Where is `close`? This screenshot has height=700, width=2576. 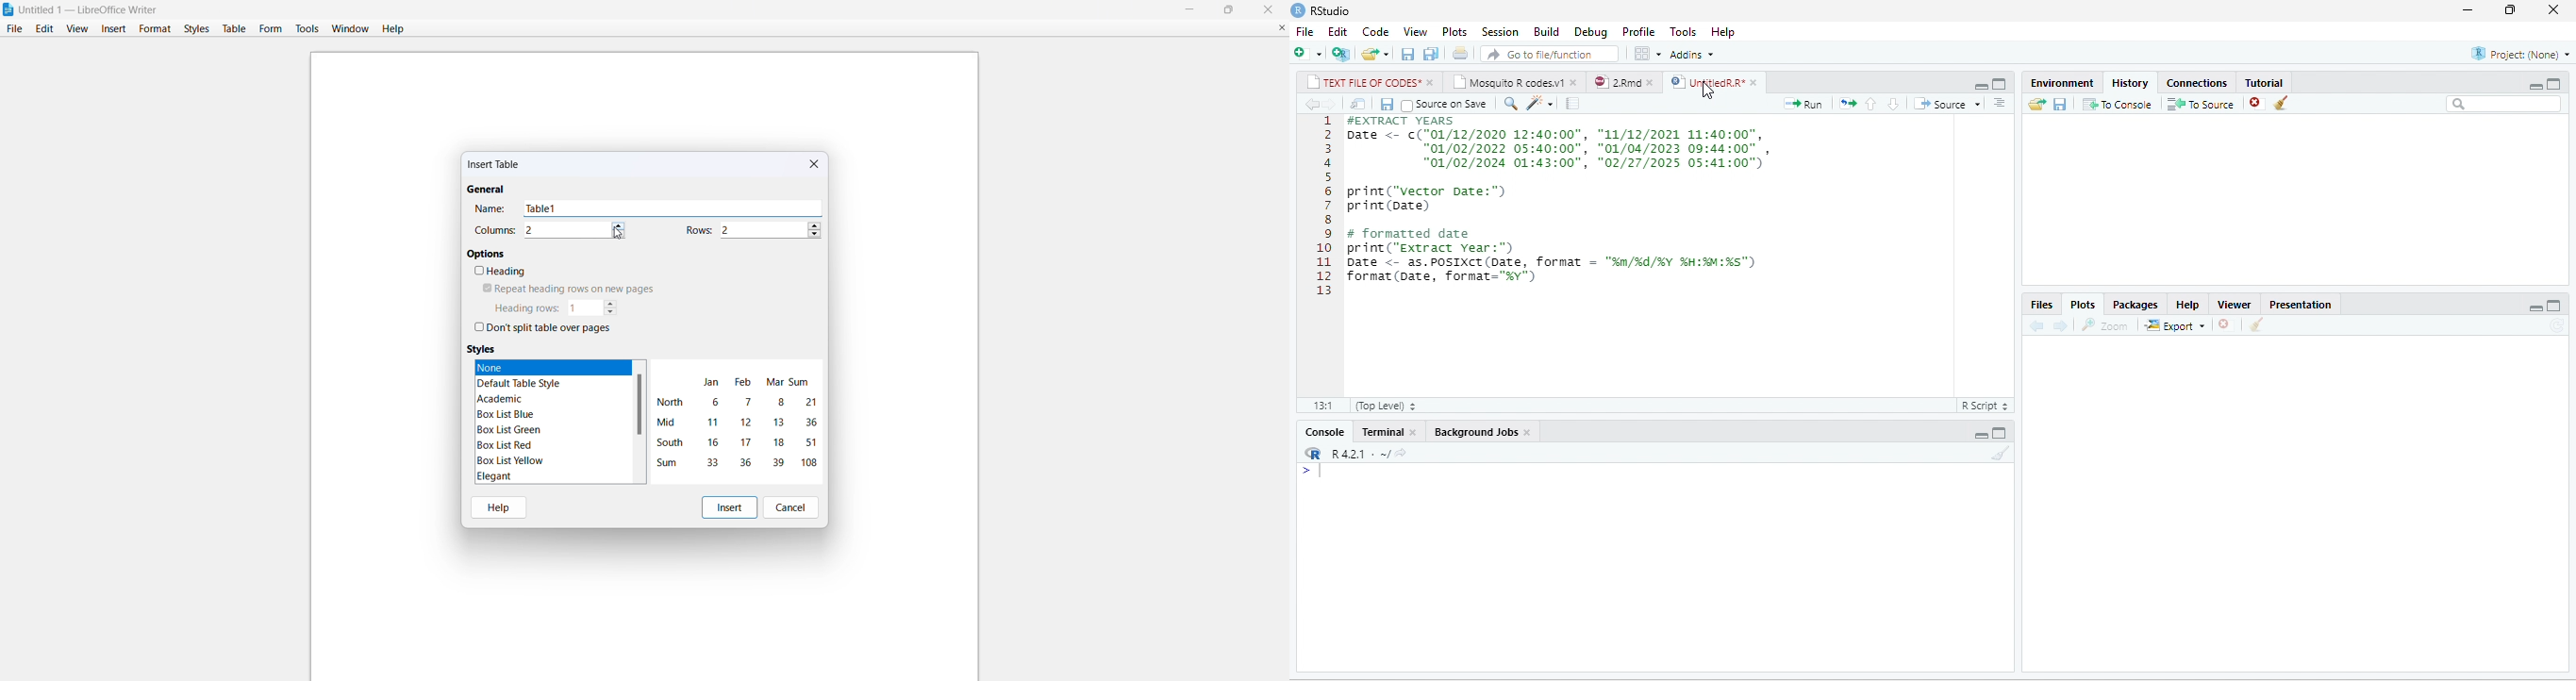 close is located at coordinates (1575, 82).